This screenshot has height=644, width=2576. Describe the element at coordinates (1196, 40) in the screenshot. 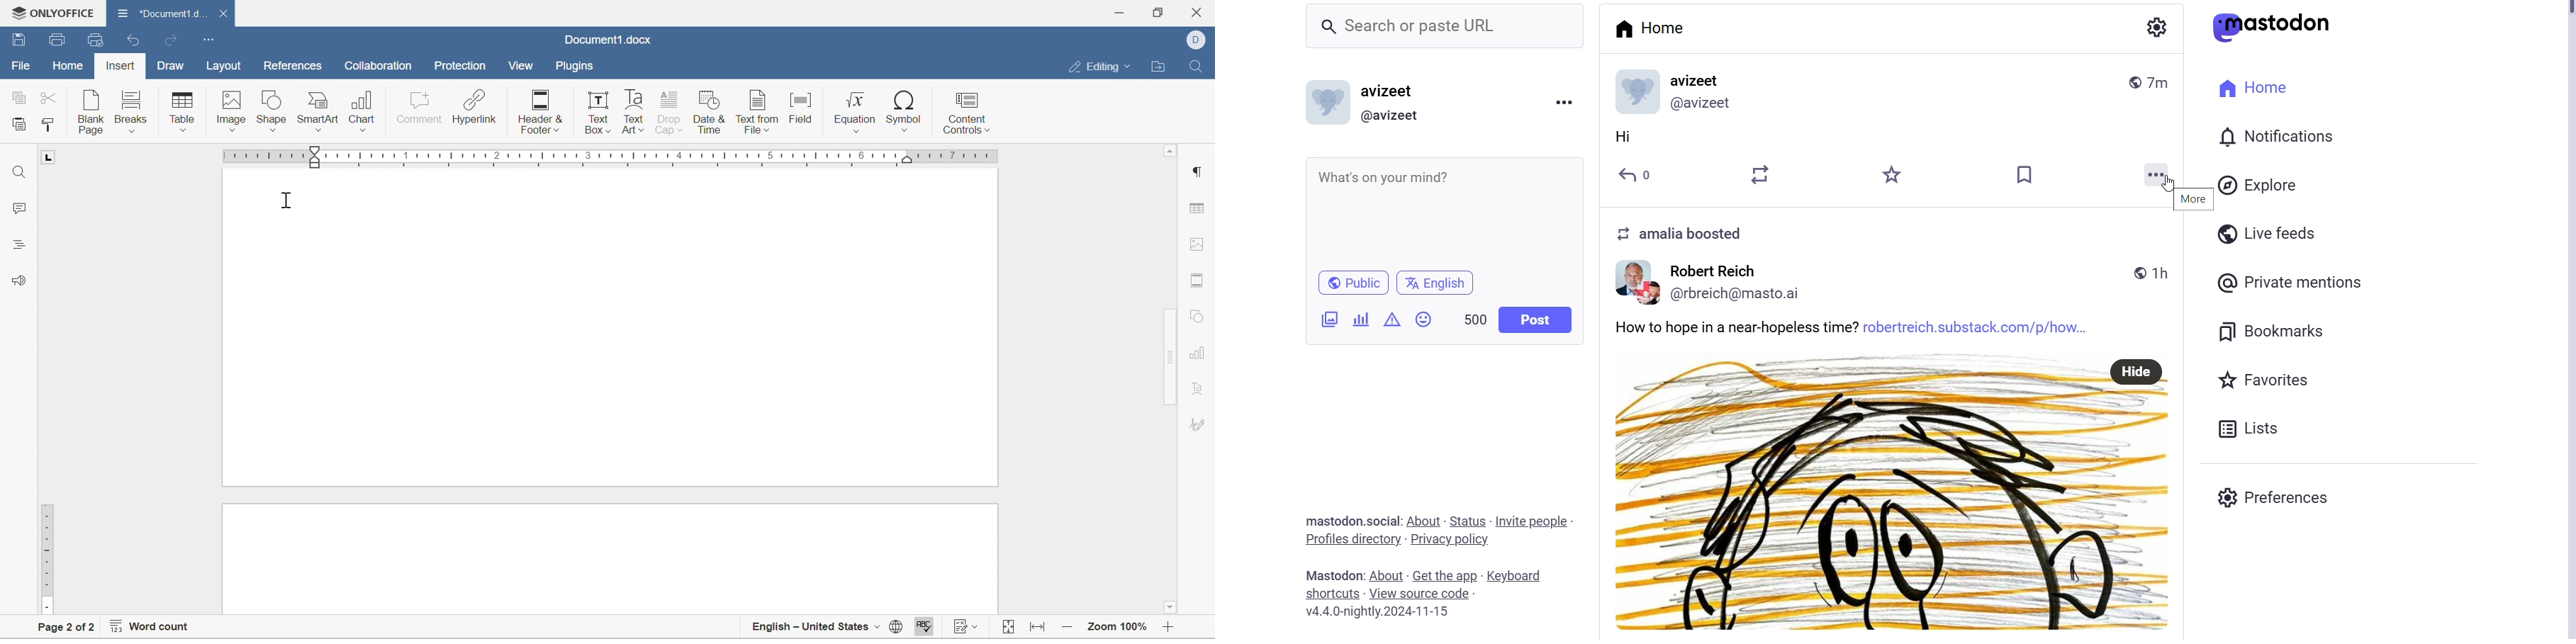

I see `D` at that location.